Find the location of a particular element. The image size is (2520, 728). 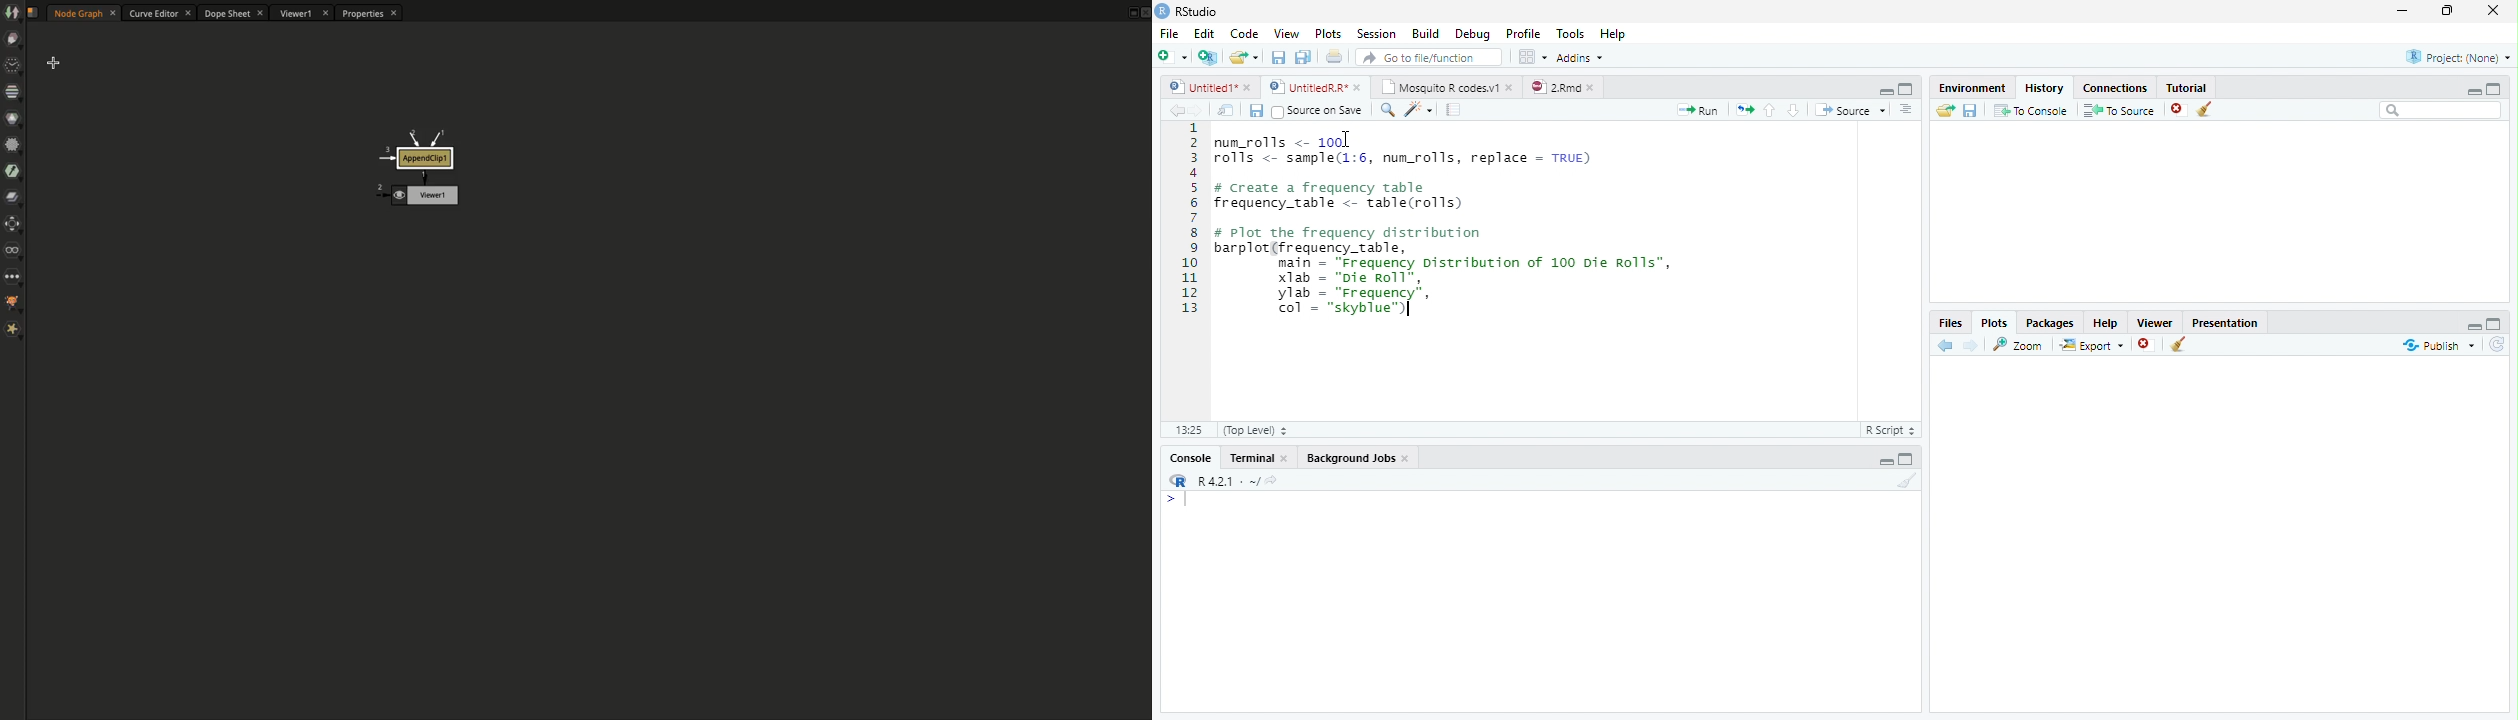

Plots is located at coordinates (1329, 32).